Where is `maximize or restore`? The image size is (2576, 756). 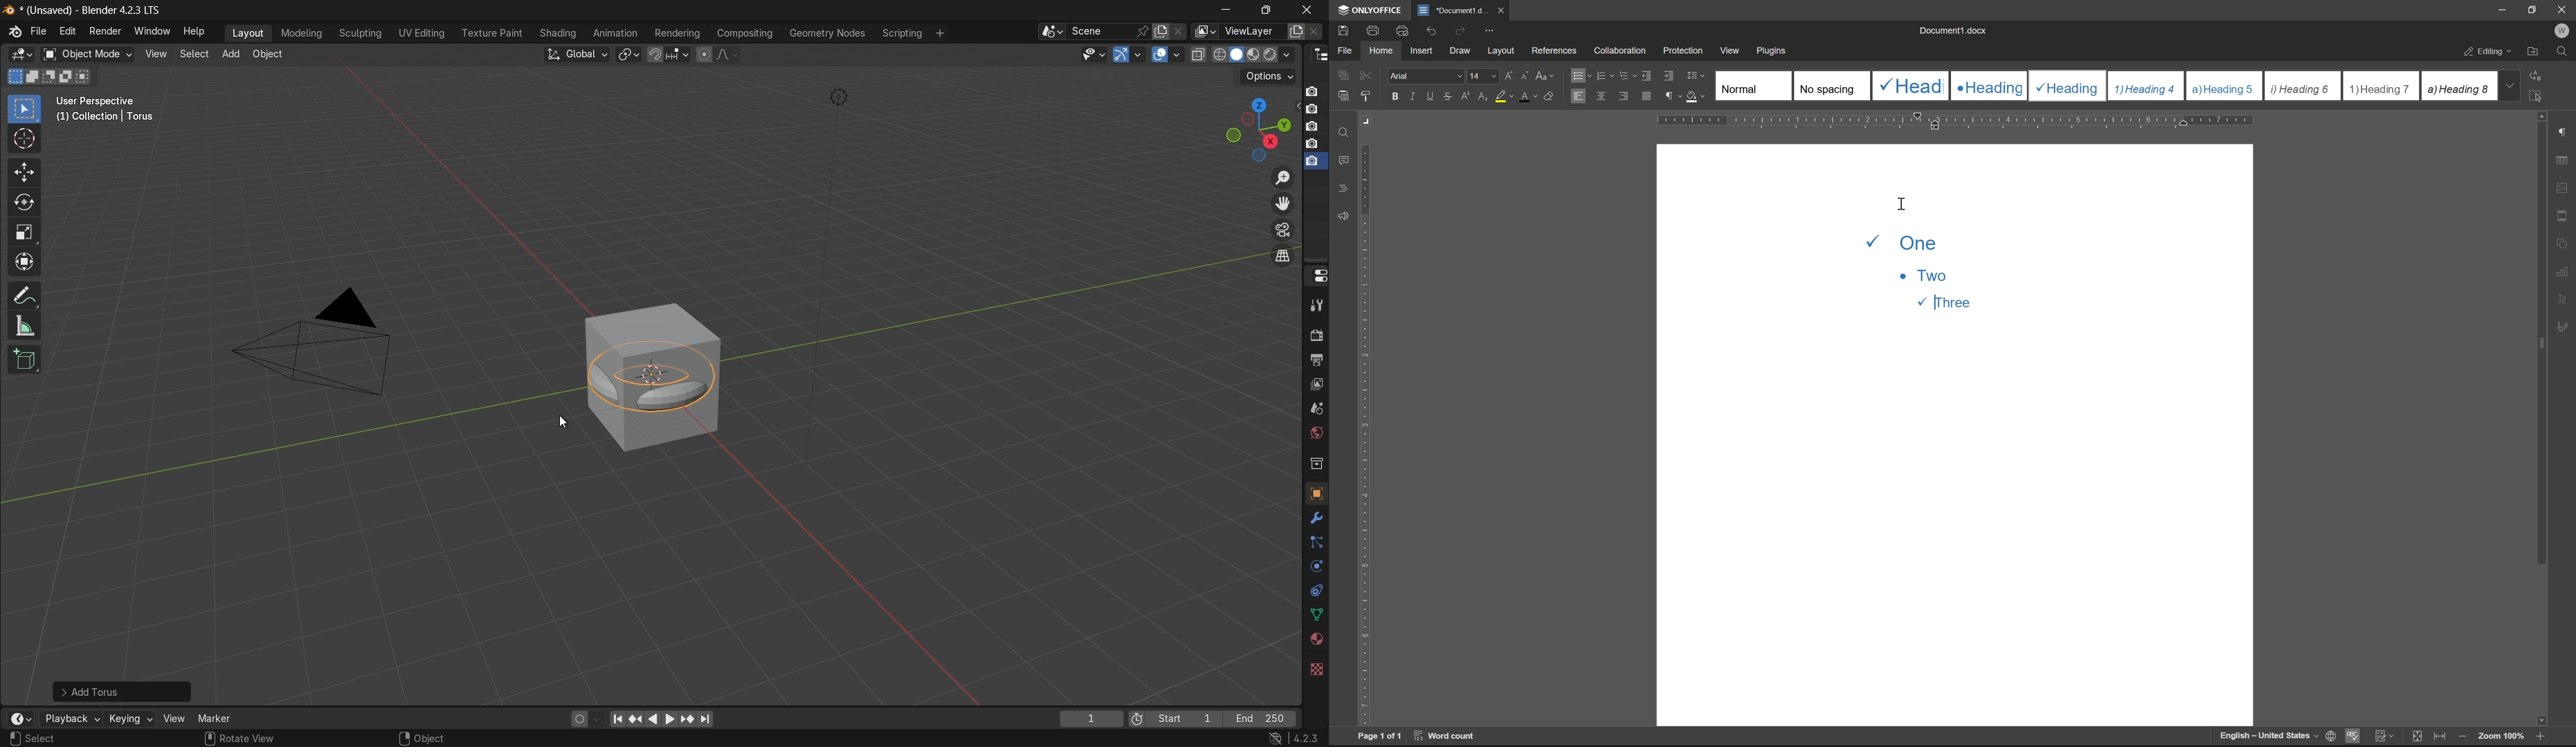 maximize or restore is located at coordinates (1267, 10).